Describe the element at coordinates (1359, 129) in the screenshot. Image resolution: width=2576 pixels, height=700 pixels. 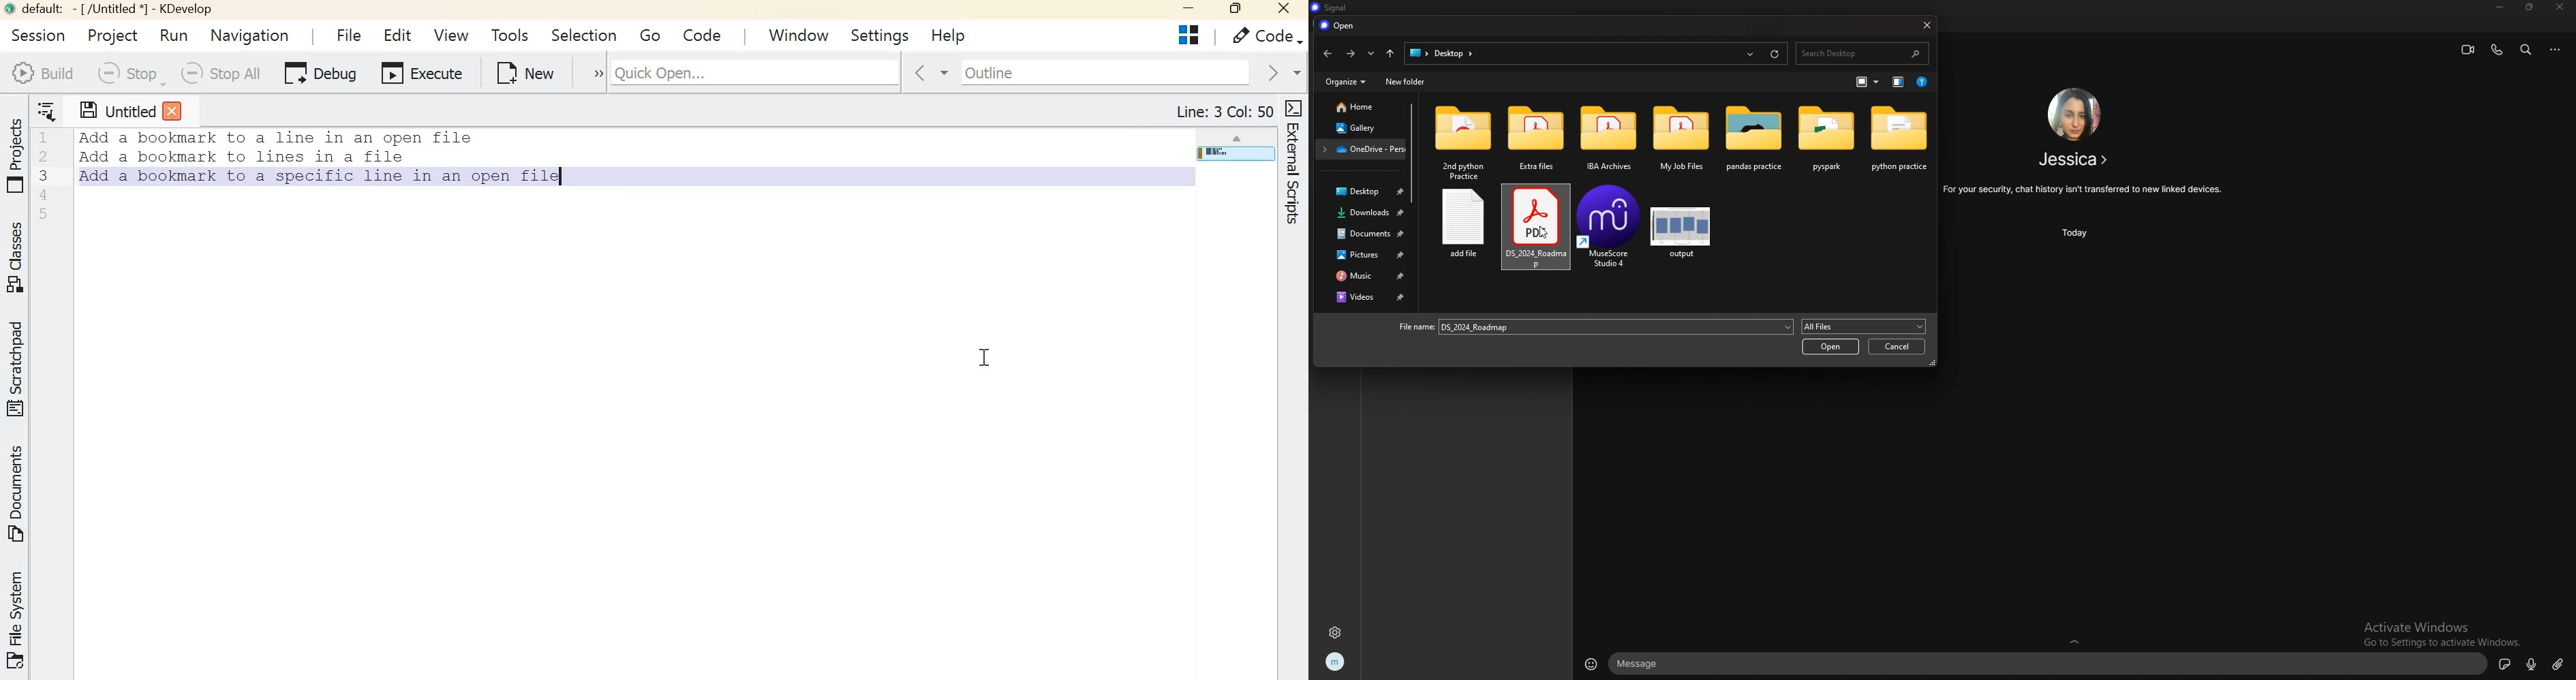
I see `gallery` at that location.